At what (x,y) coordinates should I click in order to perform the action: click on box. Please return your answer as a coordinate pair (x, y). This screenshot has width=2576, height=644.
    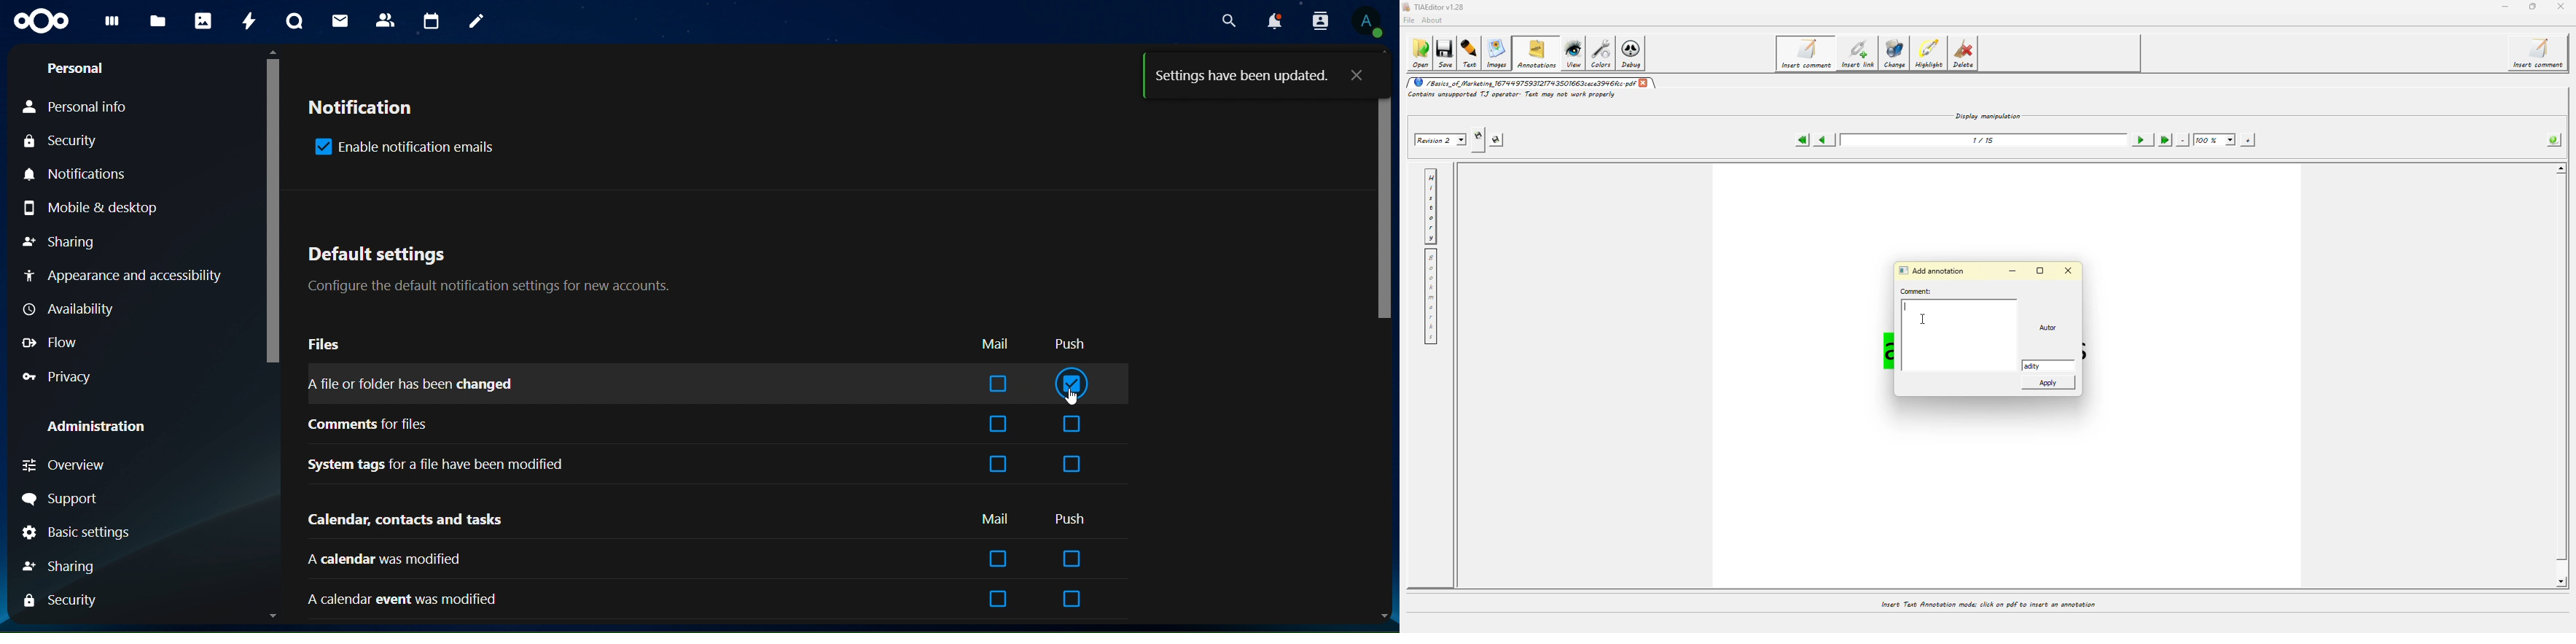
    Looking at the image, I should click on (999, 559).